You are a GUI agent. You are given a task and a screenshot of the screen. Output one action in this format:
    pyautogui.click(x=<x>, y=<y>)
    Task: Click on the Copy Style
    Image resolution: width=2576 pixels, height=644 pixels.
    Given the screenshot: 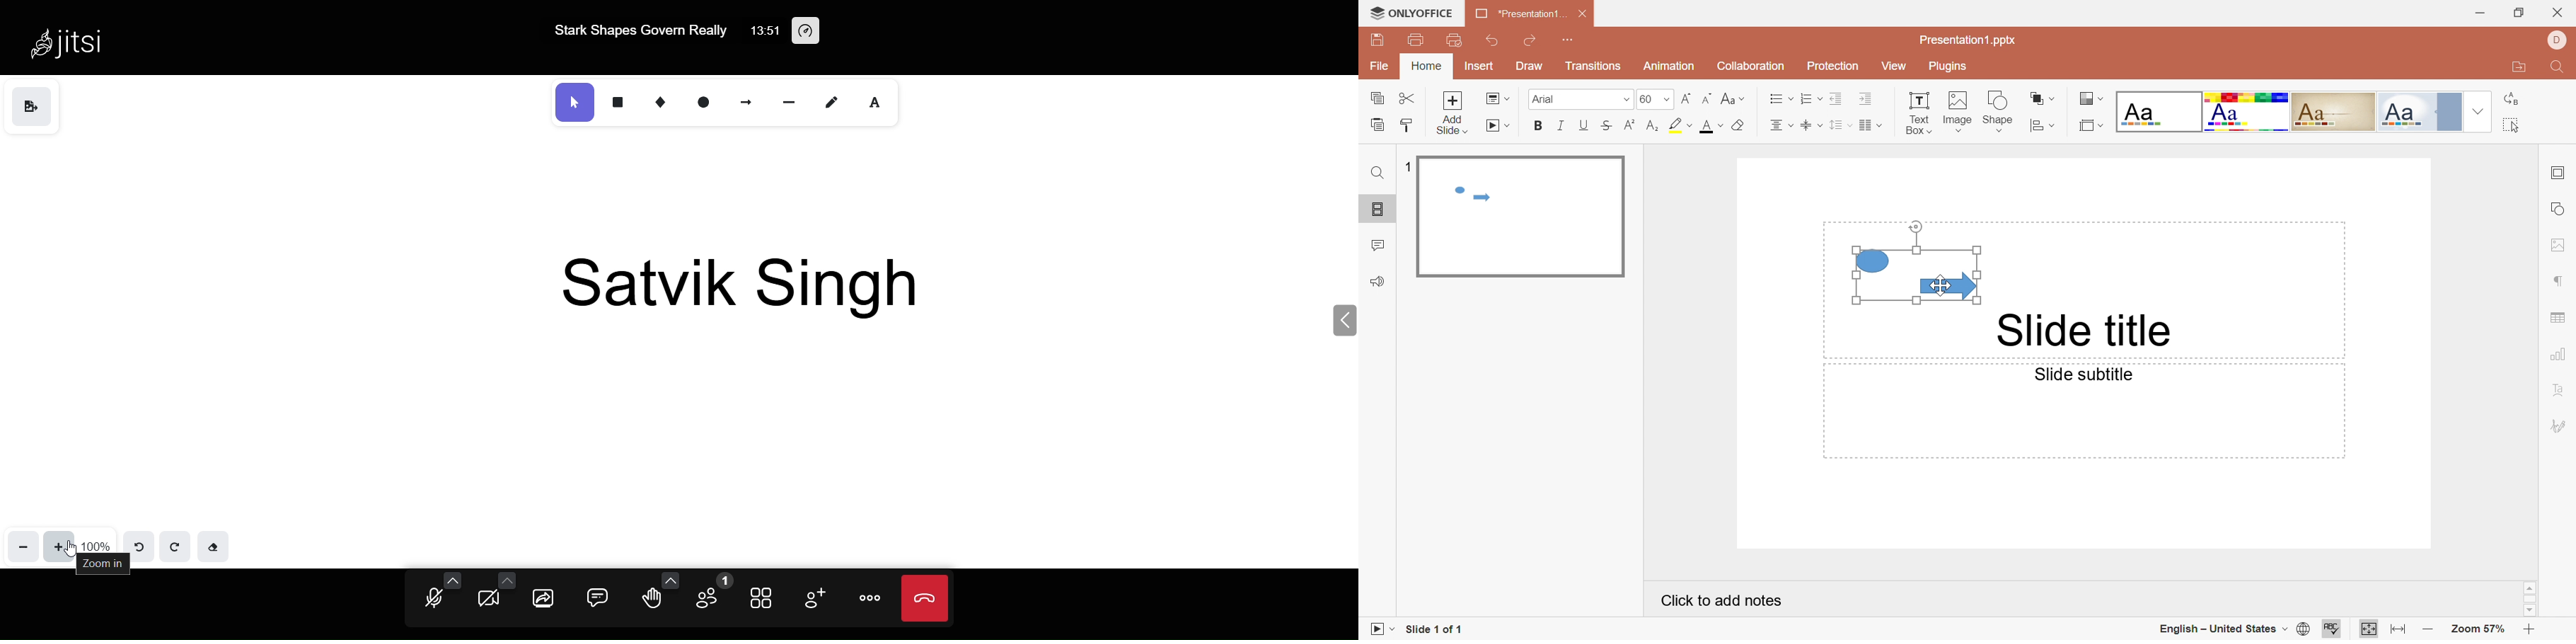 What is the action you would take?
    pyautogui.click(x=1406, y=128)
    